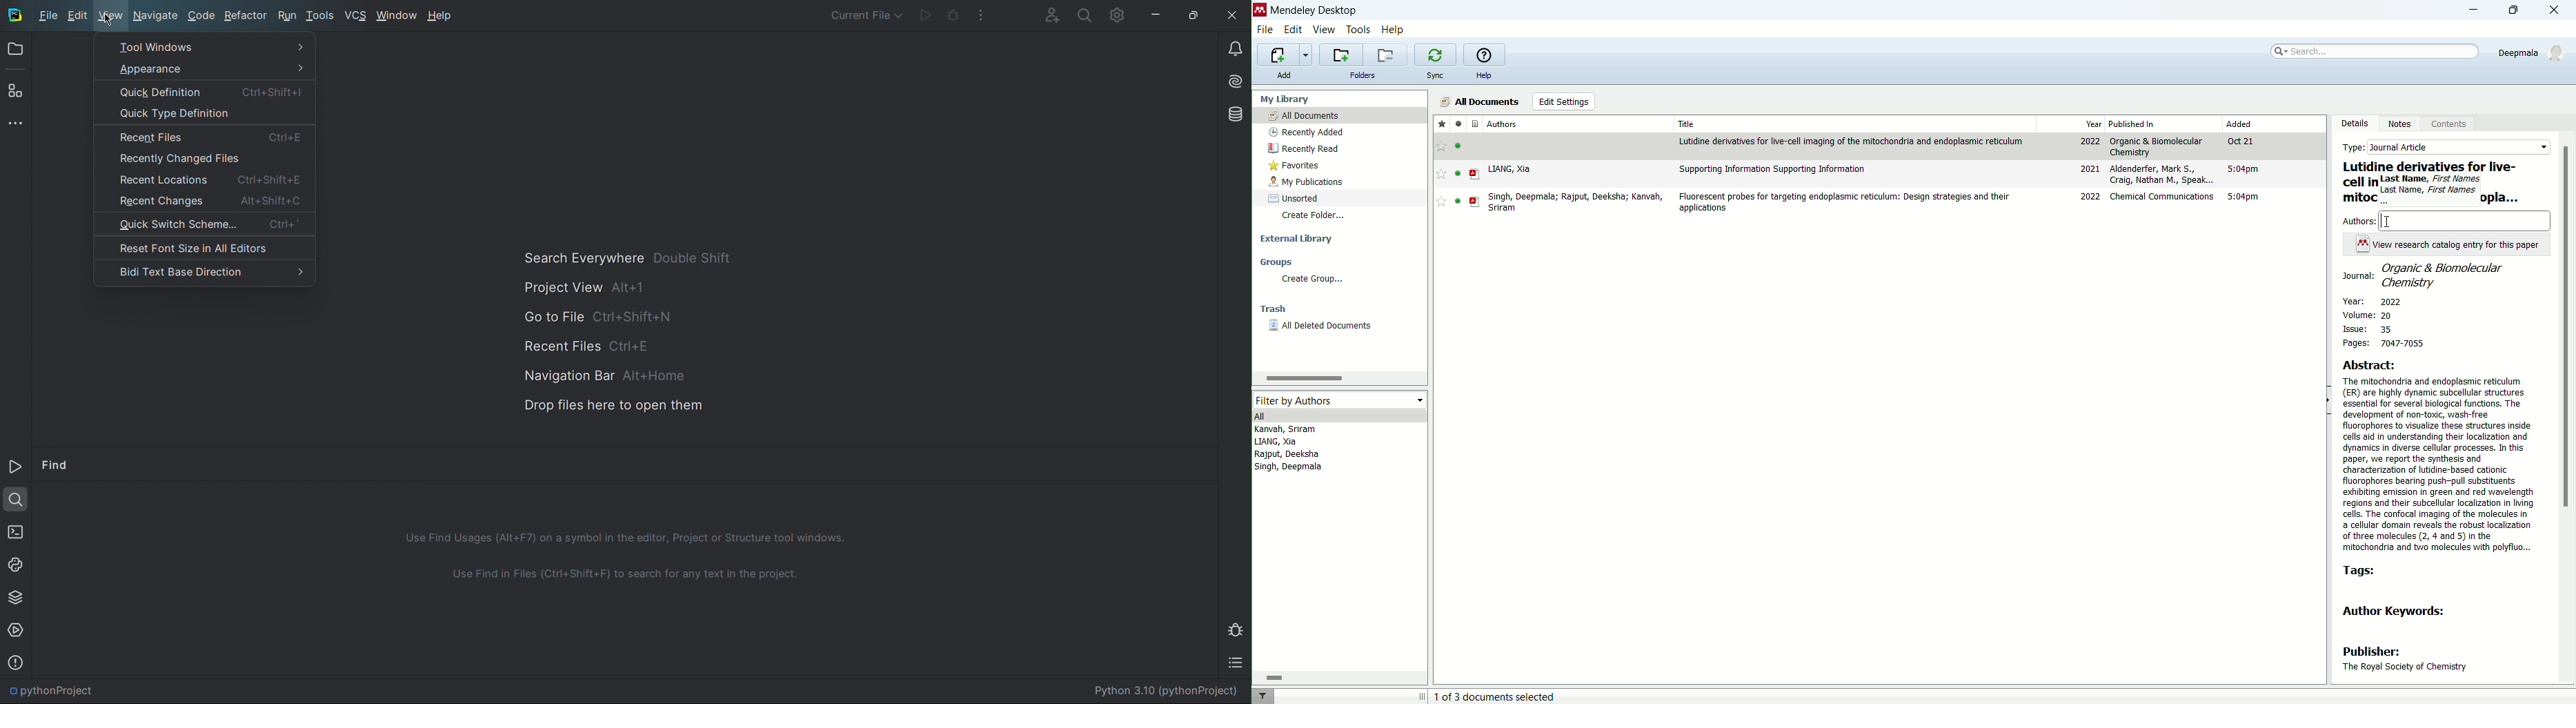  What do you see at coordinates (1476, 202) in the screenshot?
I see `PDF` at bounding box center [1476, 202].